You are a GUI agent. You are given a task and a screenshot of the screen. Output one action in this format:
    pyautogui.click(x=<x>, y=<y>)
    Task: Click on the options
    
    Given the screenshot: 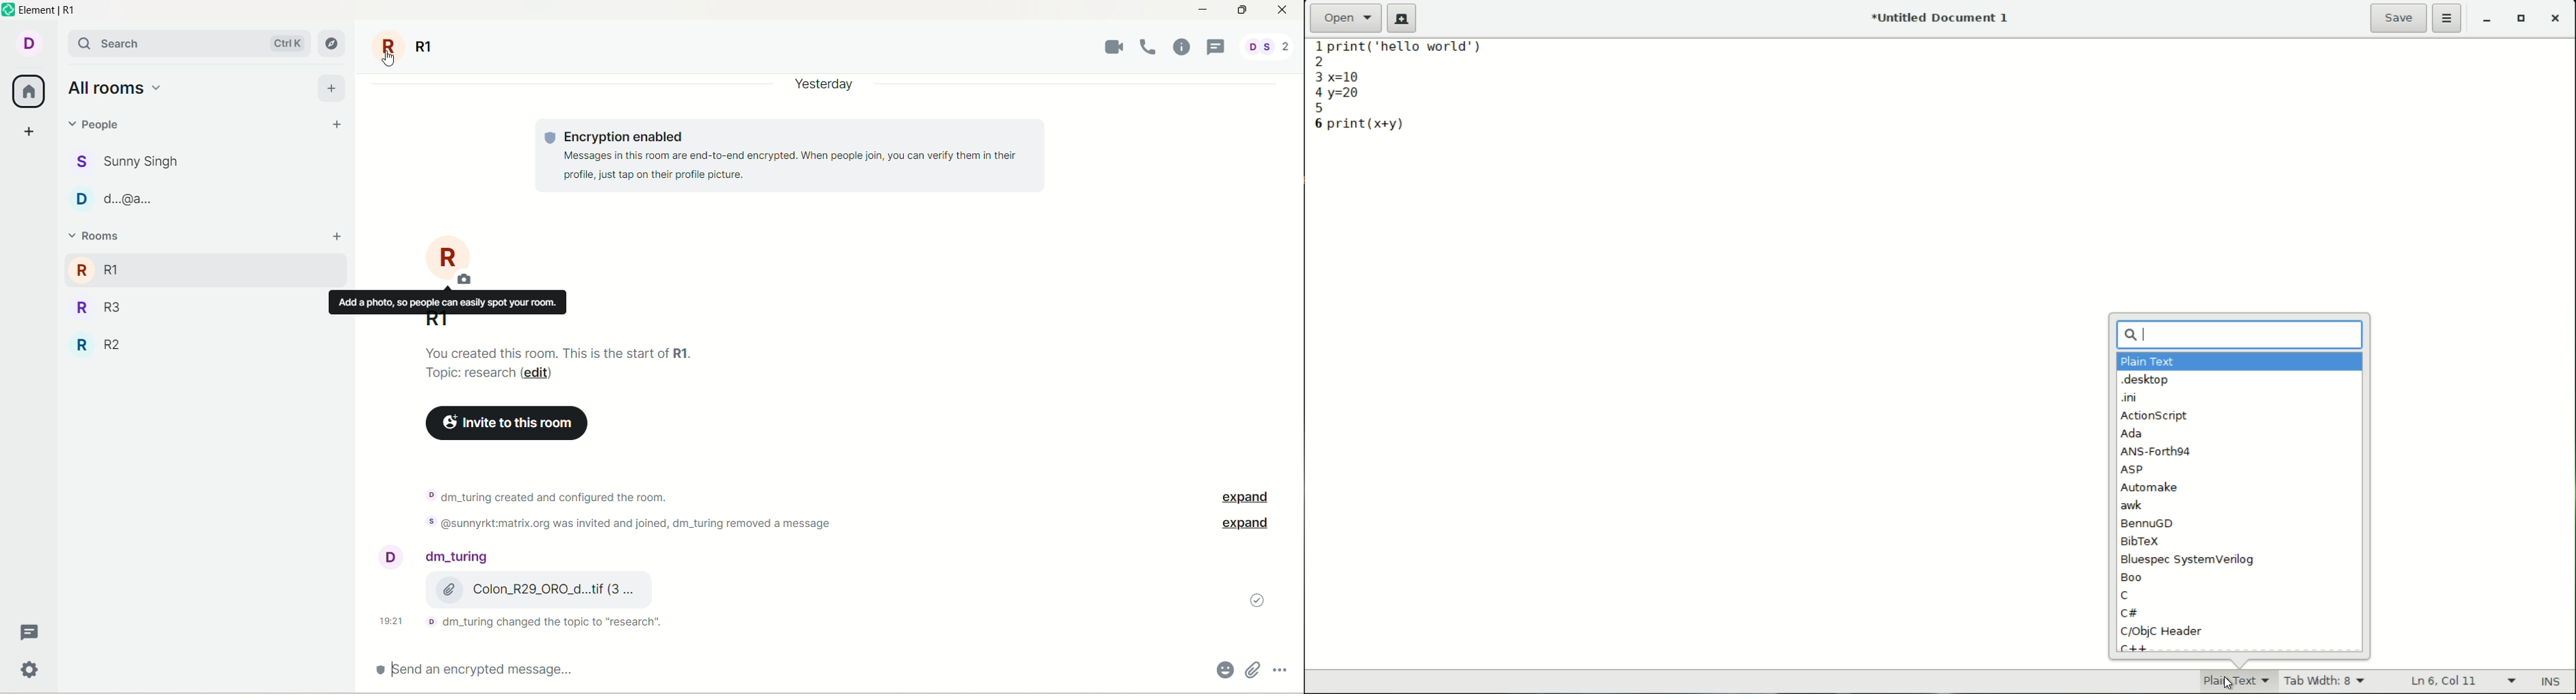 What is the action you would take?
    pyautogui.click(x=1286, y=670)
    